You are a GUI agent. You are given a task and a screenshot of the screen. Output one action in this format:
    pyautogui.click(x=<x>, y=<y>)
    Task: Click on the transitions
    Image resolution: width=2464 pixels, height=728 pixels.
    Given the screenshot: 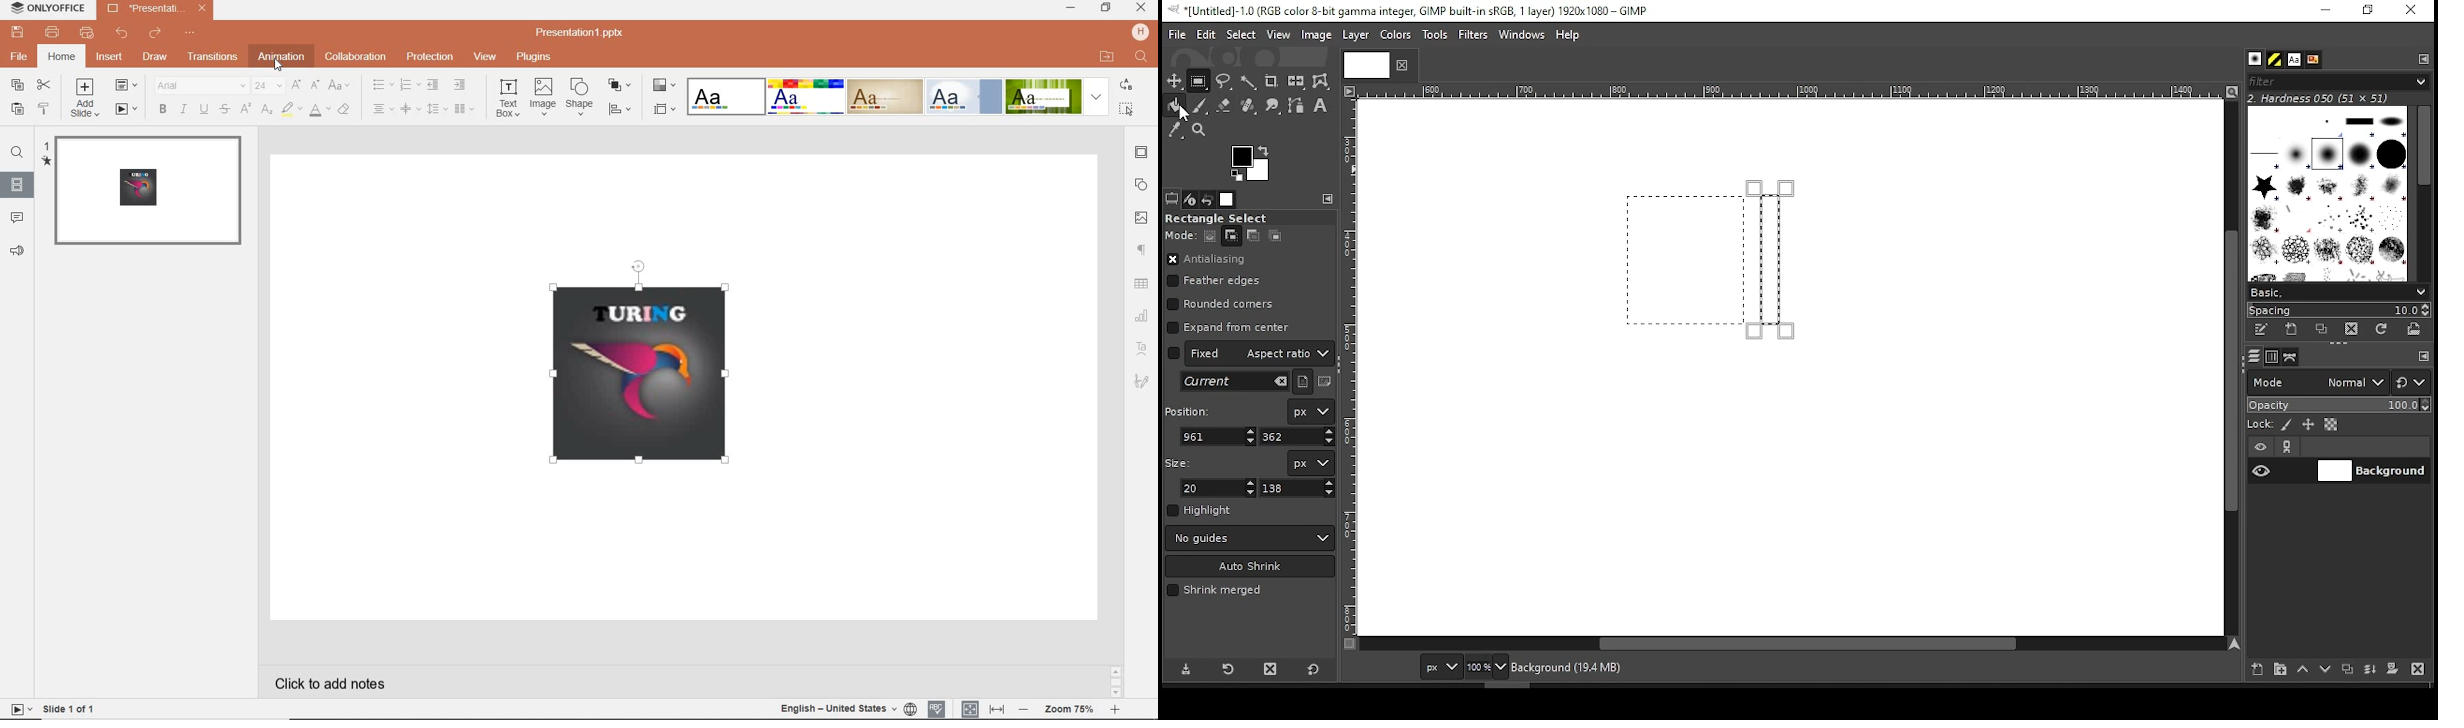 What is the action you would take?
    pyautogui.click(x=214, y=58)
    